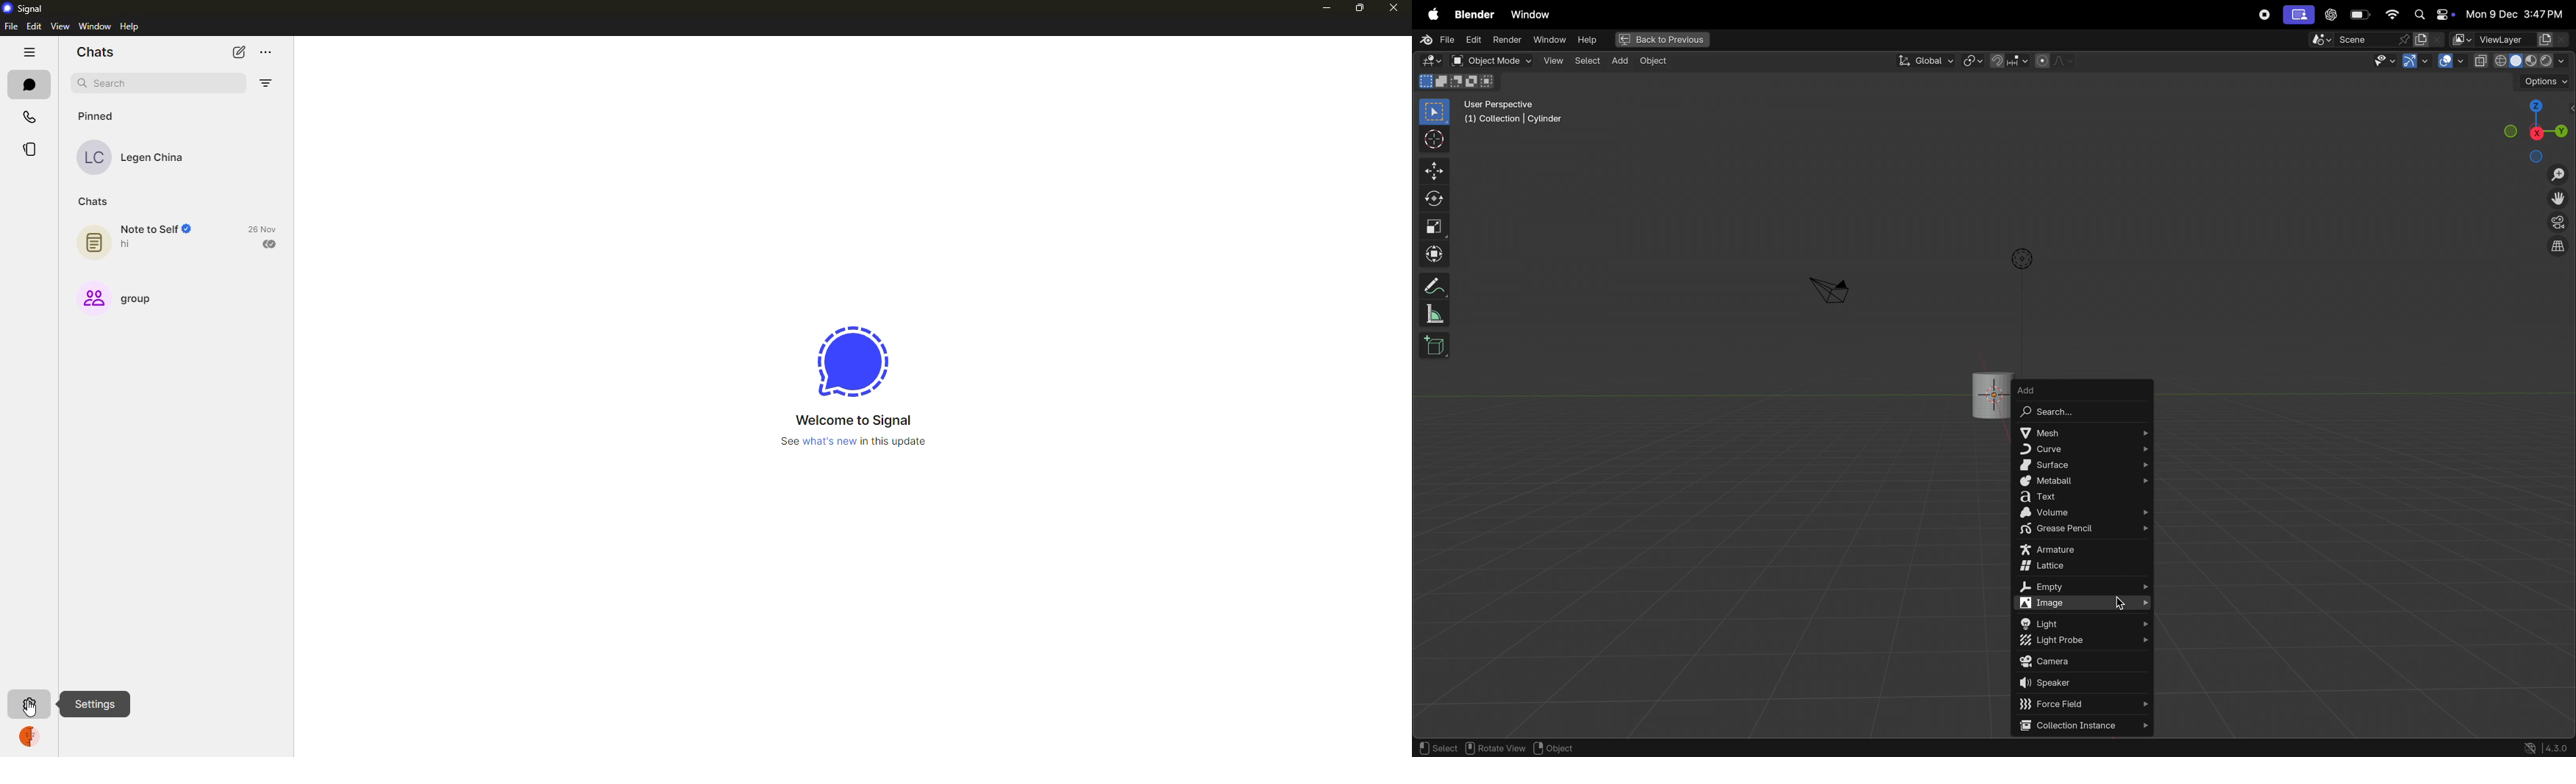  Describe the element at coordinates (1659, 61) in the screenshot. I see `Object` at that location.